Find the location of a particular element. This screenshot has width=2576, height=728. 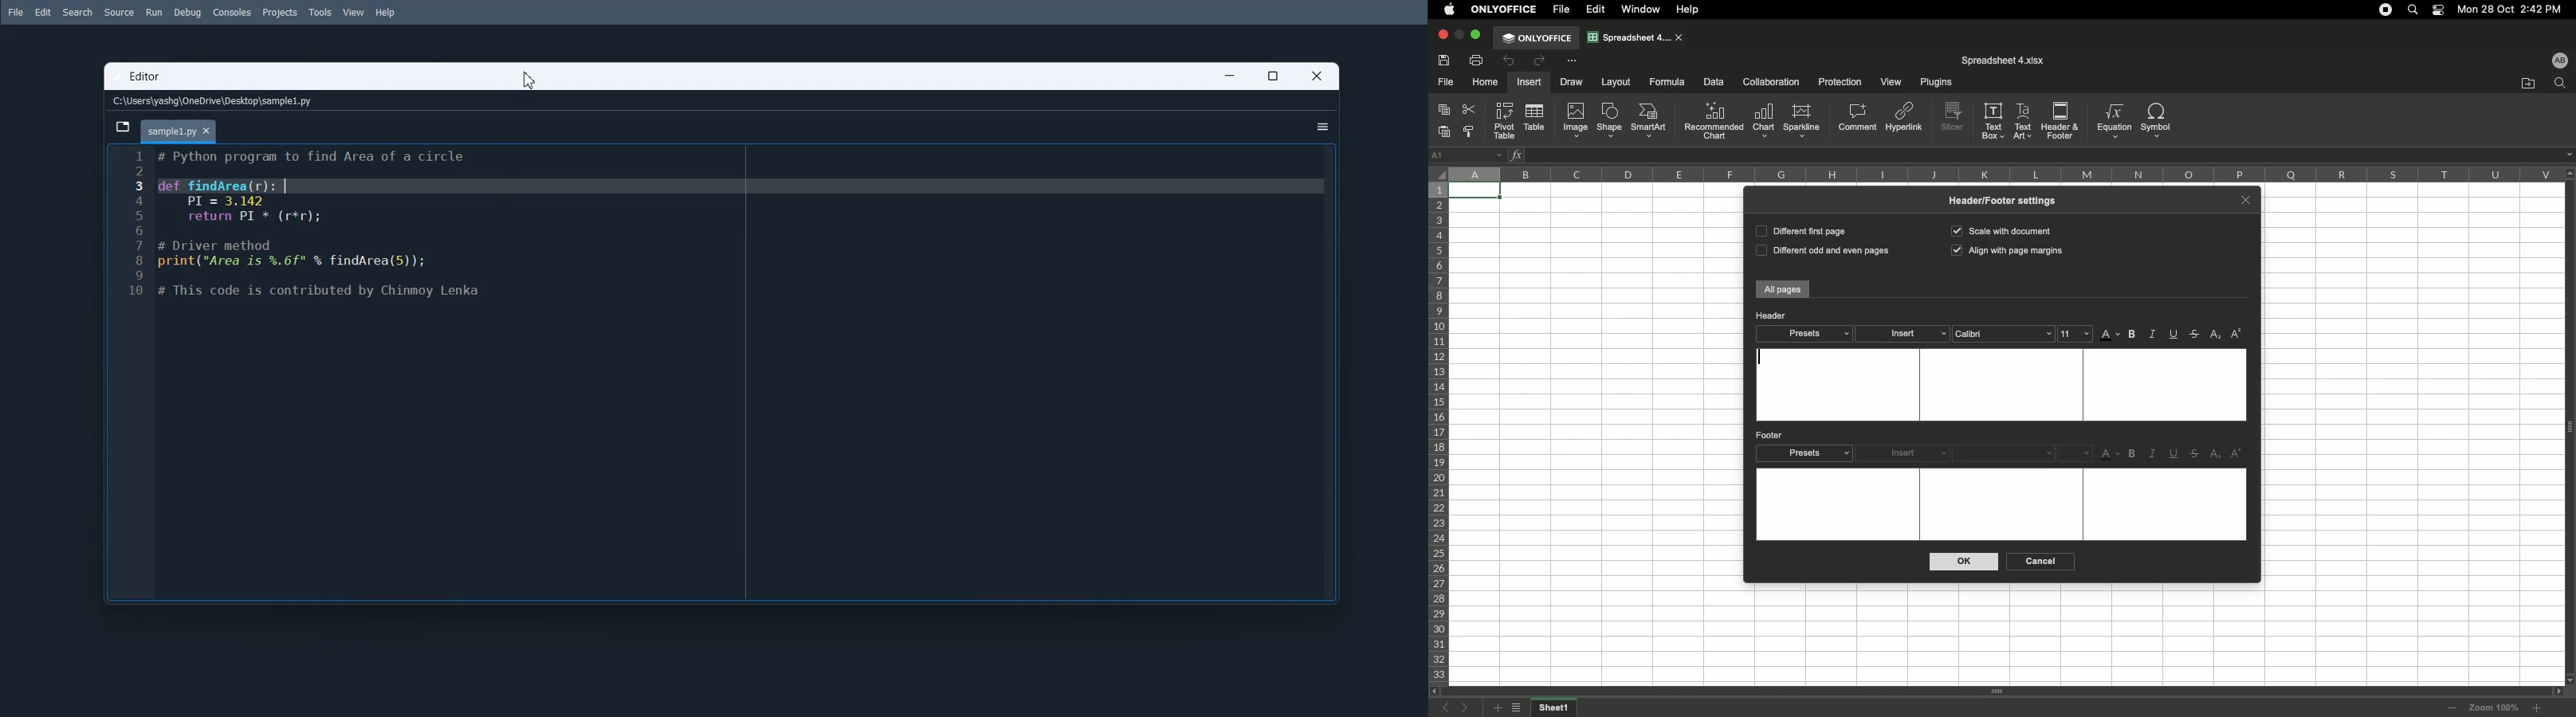

Selected cell is located at coordinates (1476, 192).